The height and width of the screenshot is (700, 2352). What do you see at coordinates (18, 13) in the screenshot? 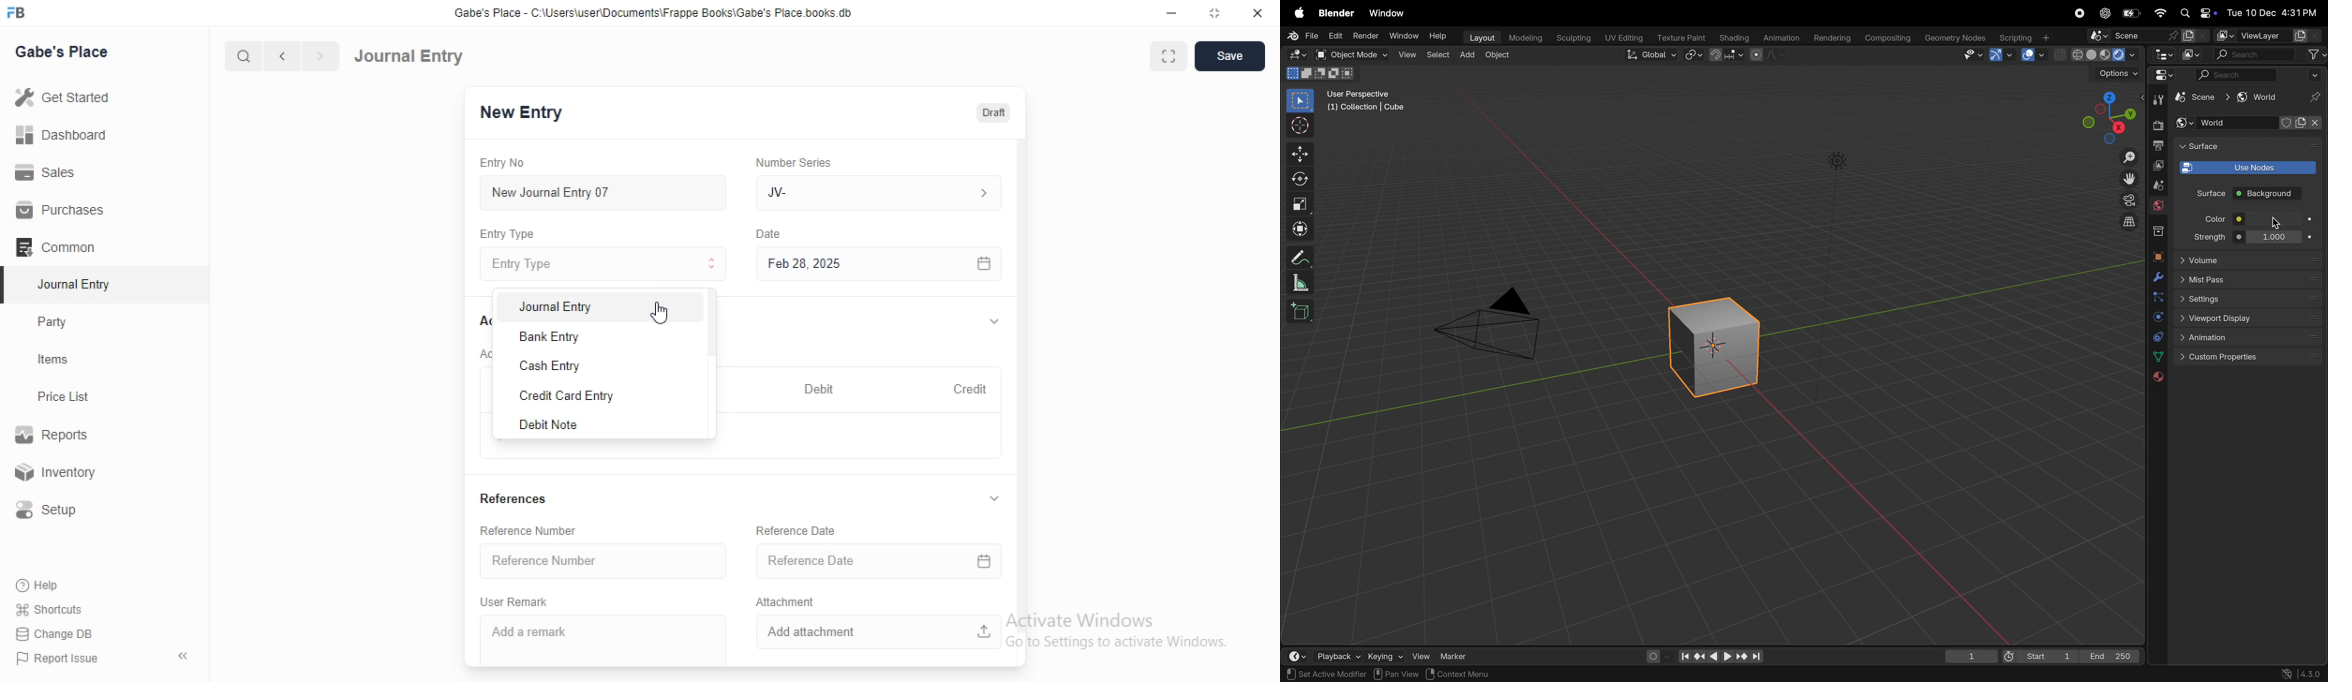
I see `FB logo` at bounding box center [18, 13].